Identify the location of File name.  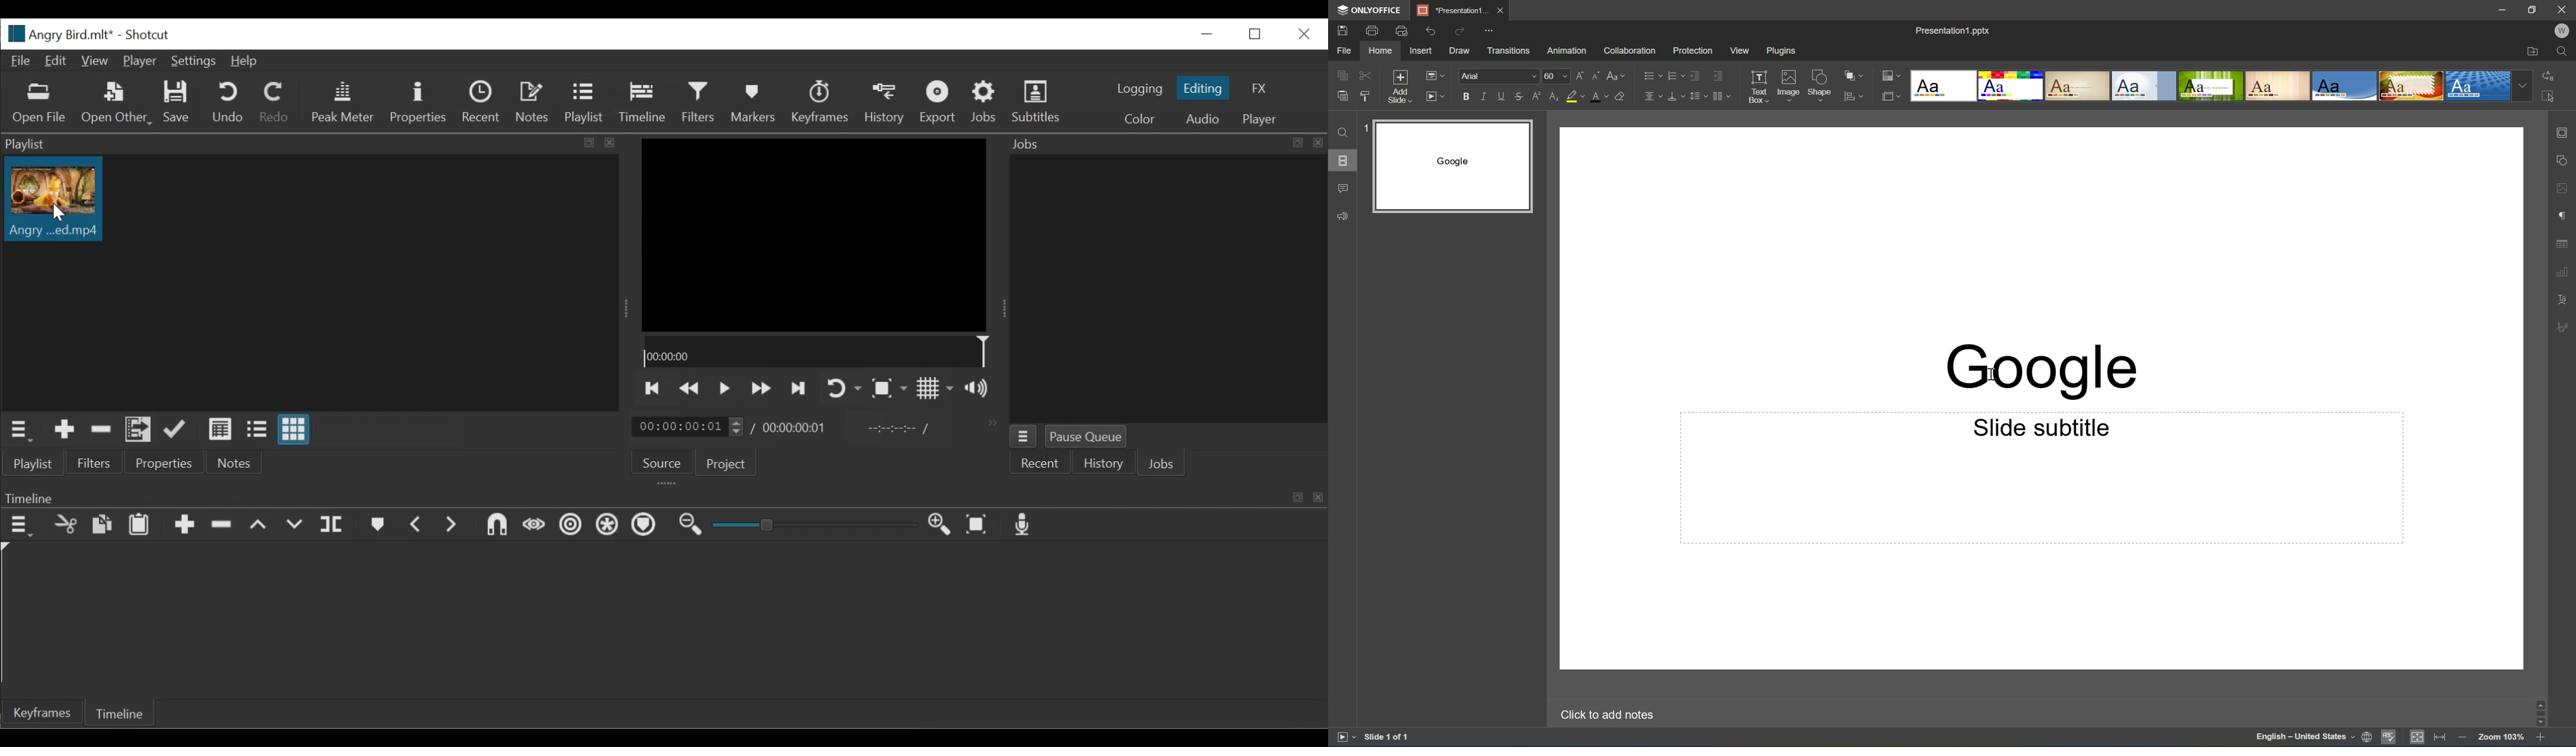
(59, 34).